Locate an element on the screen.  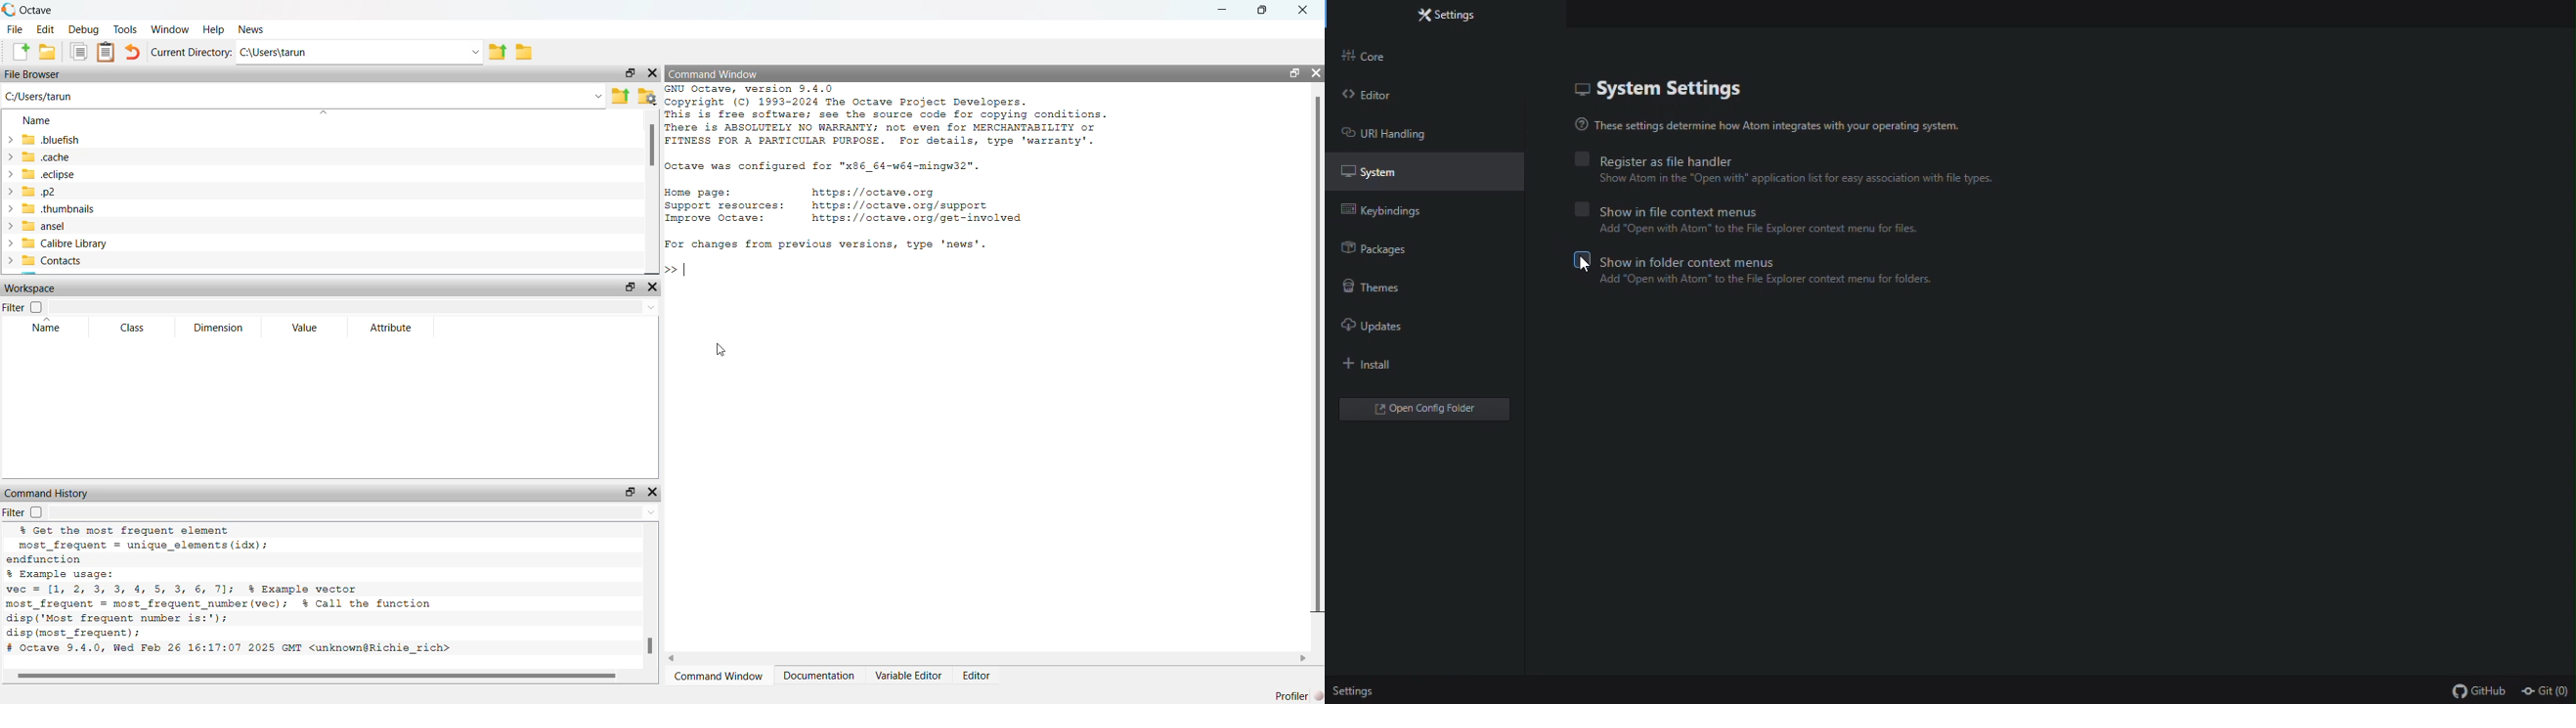
.thumbnails is located at coordinates (60, 209).